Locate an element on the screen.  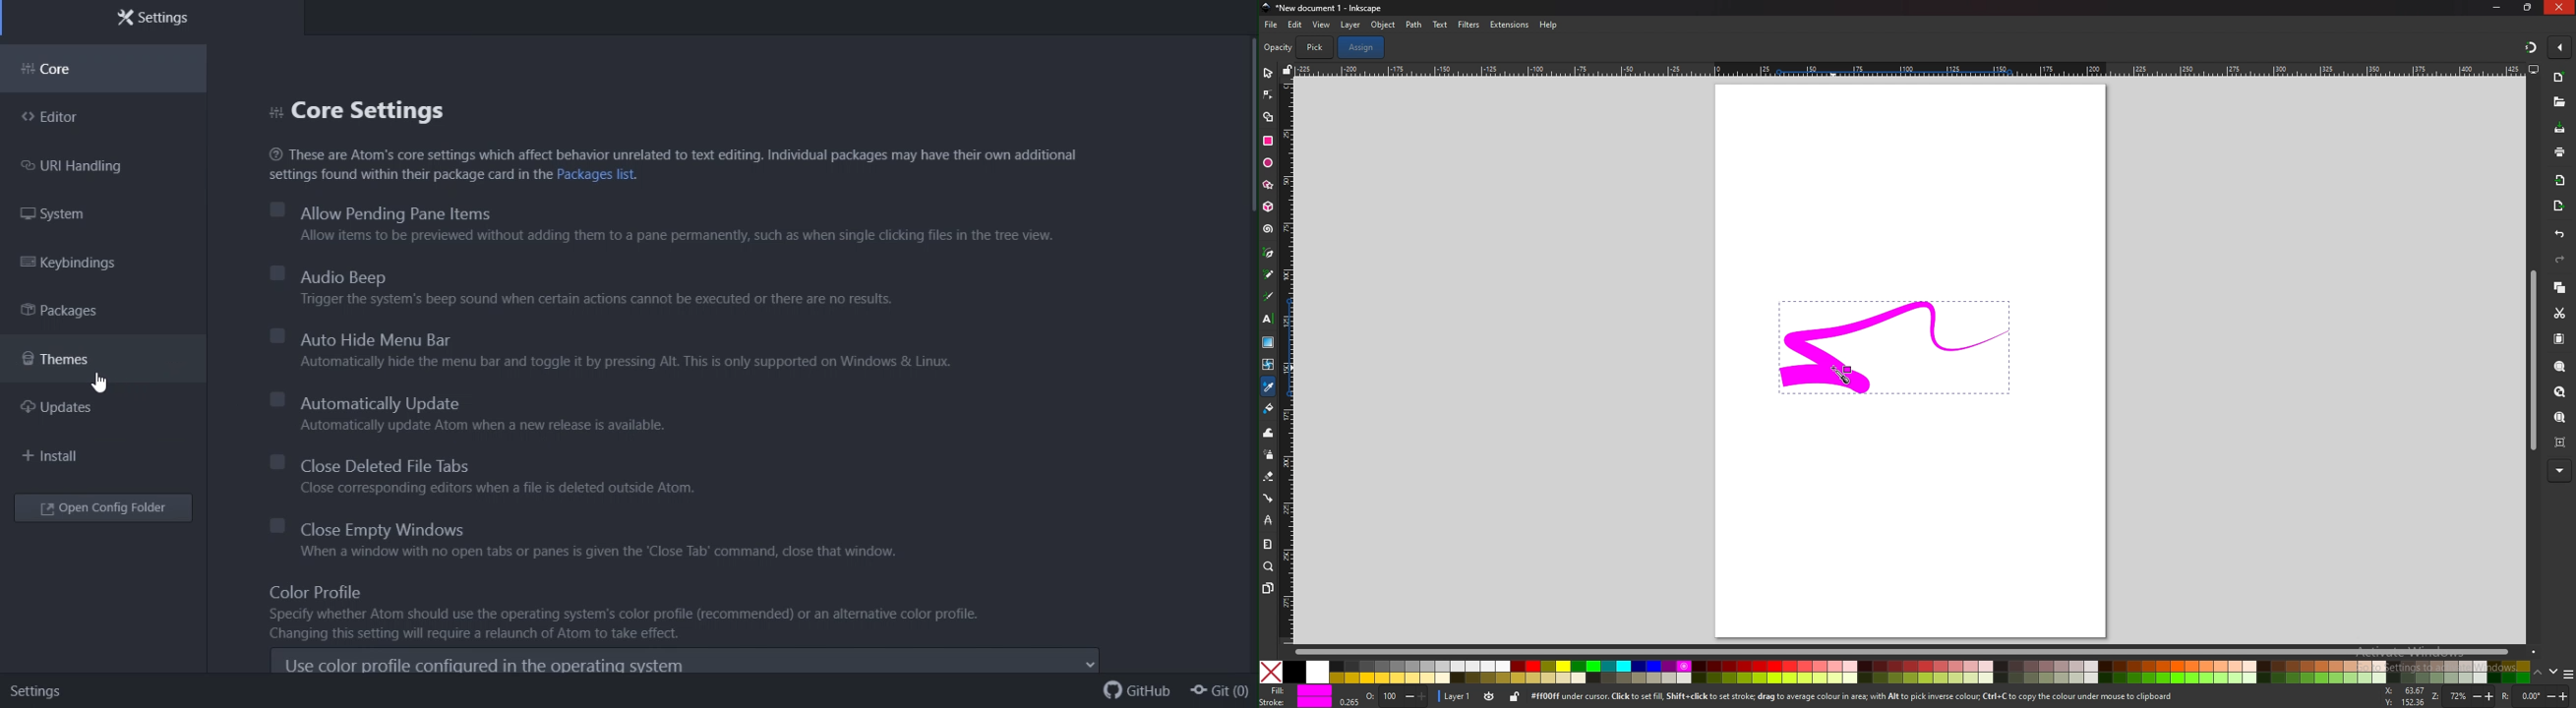
text is located at coordinates (1269, 318).